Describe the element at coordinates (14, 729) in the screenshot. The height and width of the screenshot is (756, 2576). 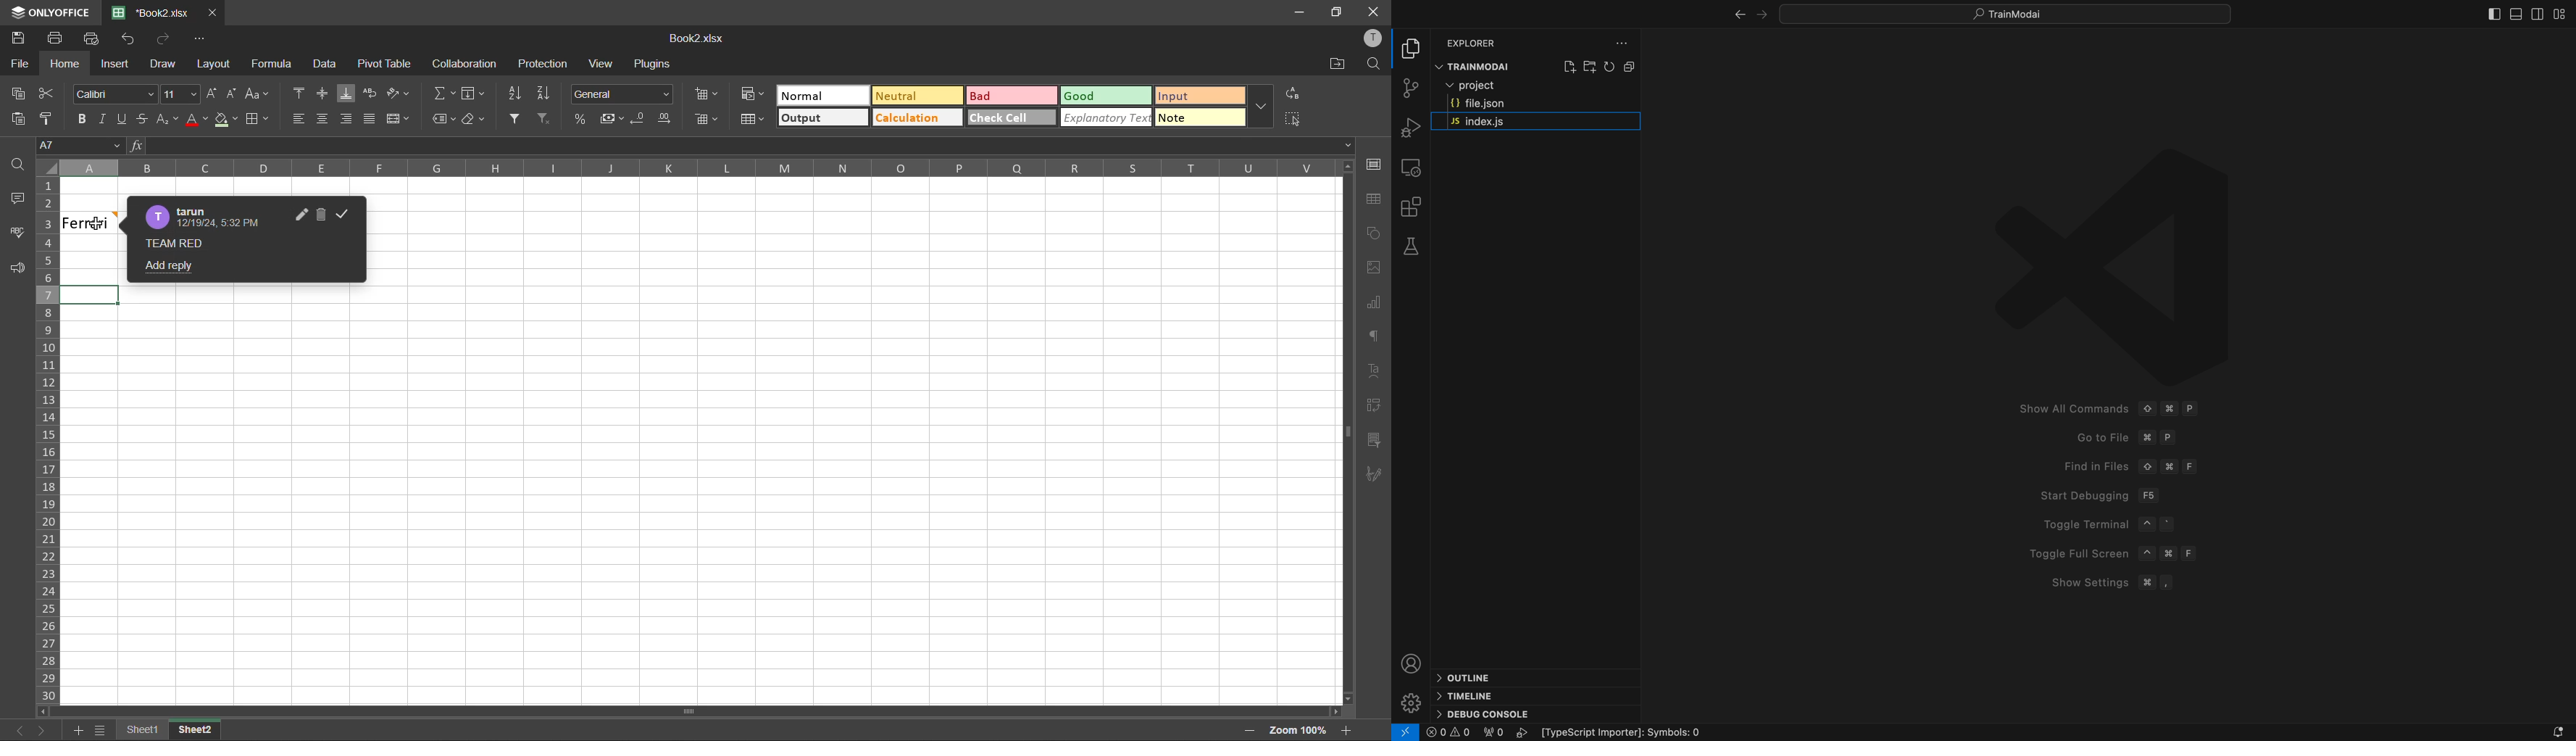
I see `previous` at that location.